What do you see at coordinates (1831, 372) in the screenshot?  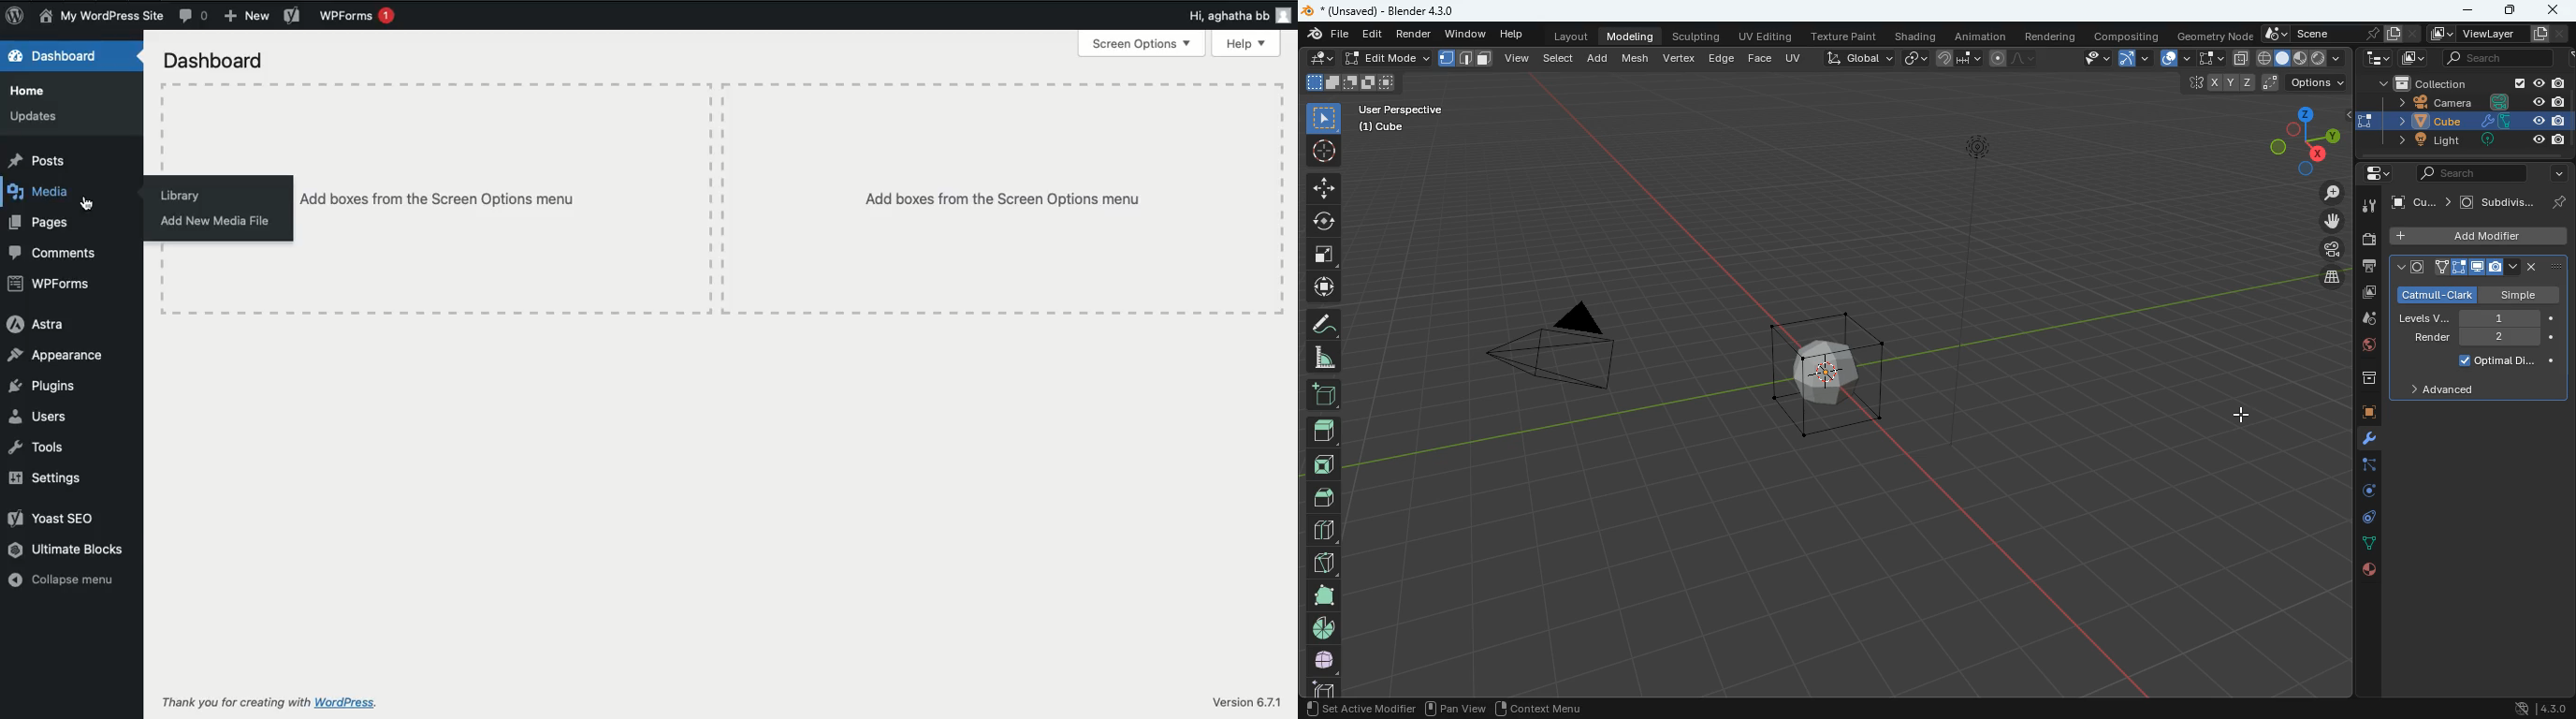 I see `subdivision` at bounding box center [1831, 372].